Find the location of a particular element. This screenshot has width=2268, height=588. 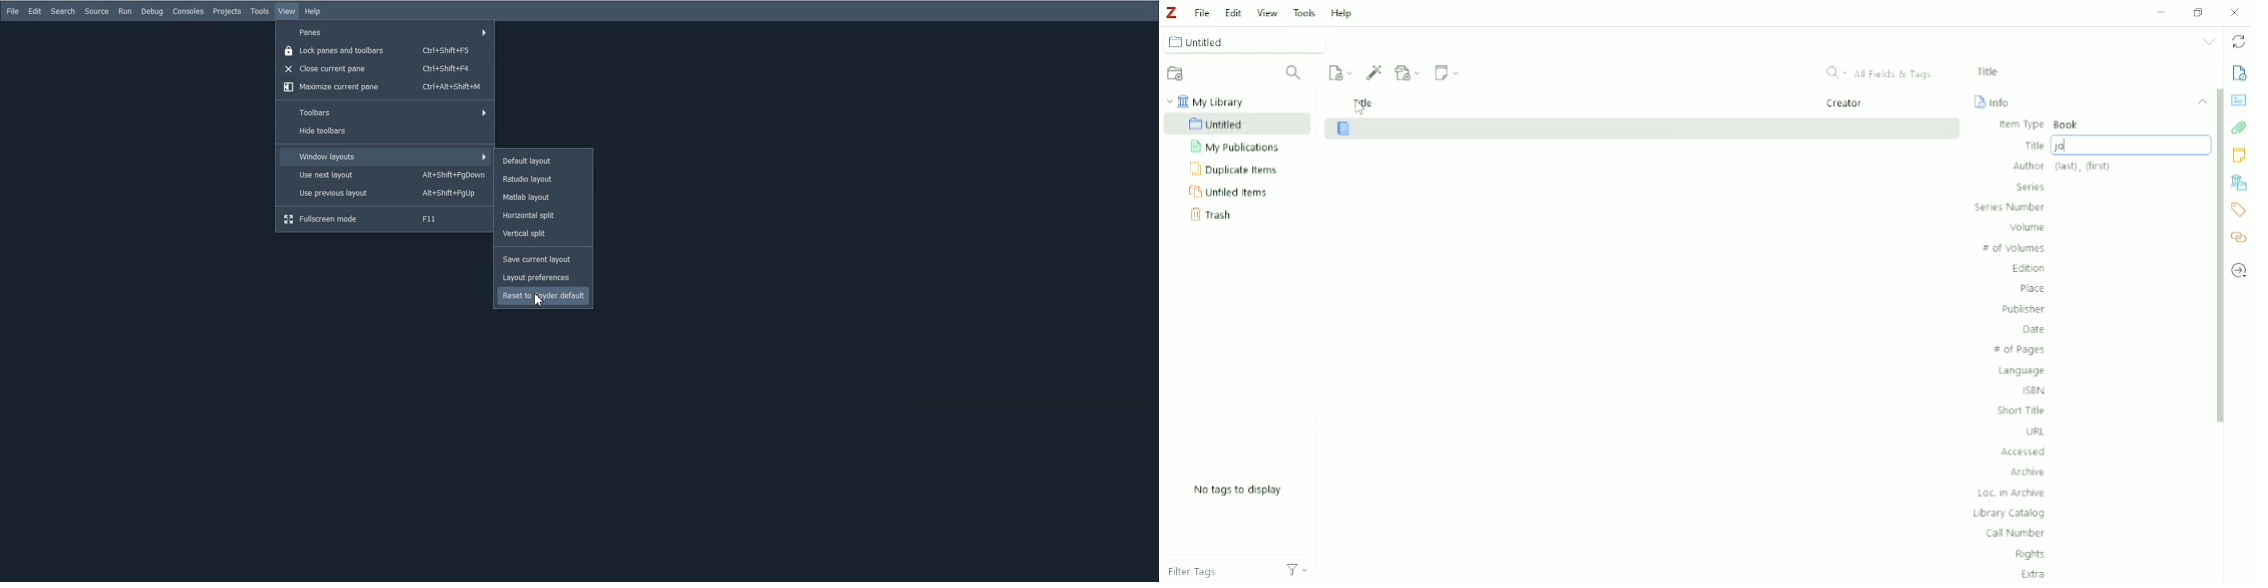

Add Attachment is located at coordinates (1409, 71).